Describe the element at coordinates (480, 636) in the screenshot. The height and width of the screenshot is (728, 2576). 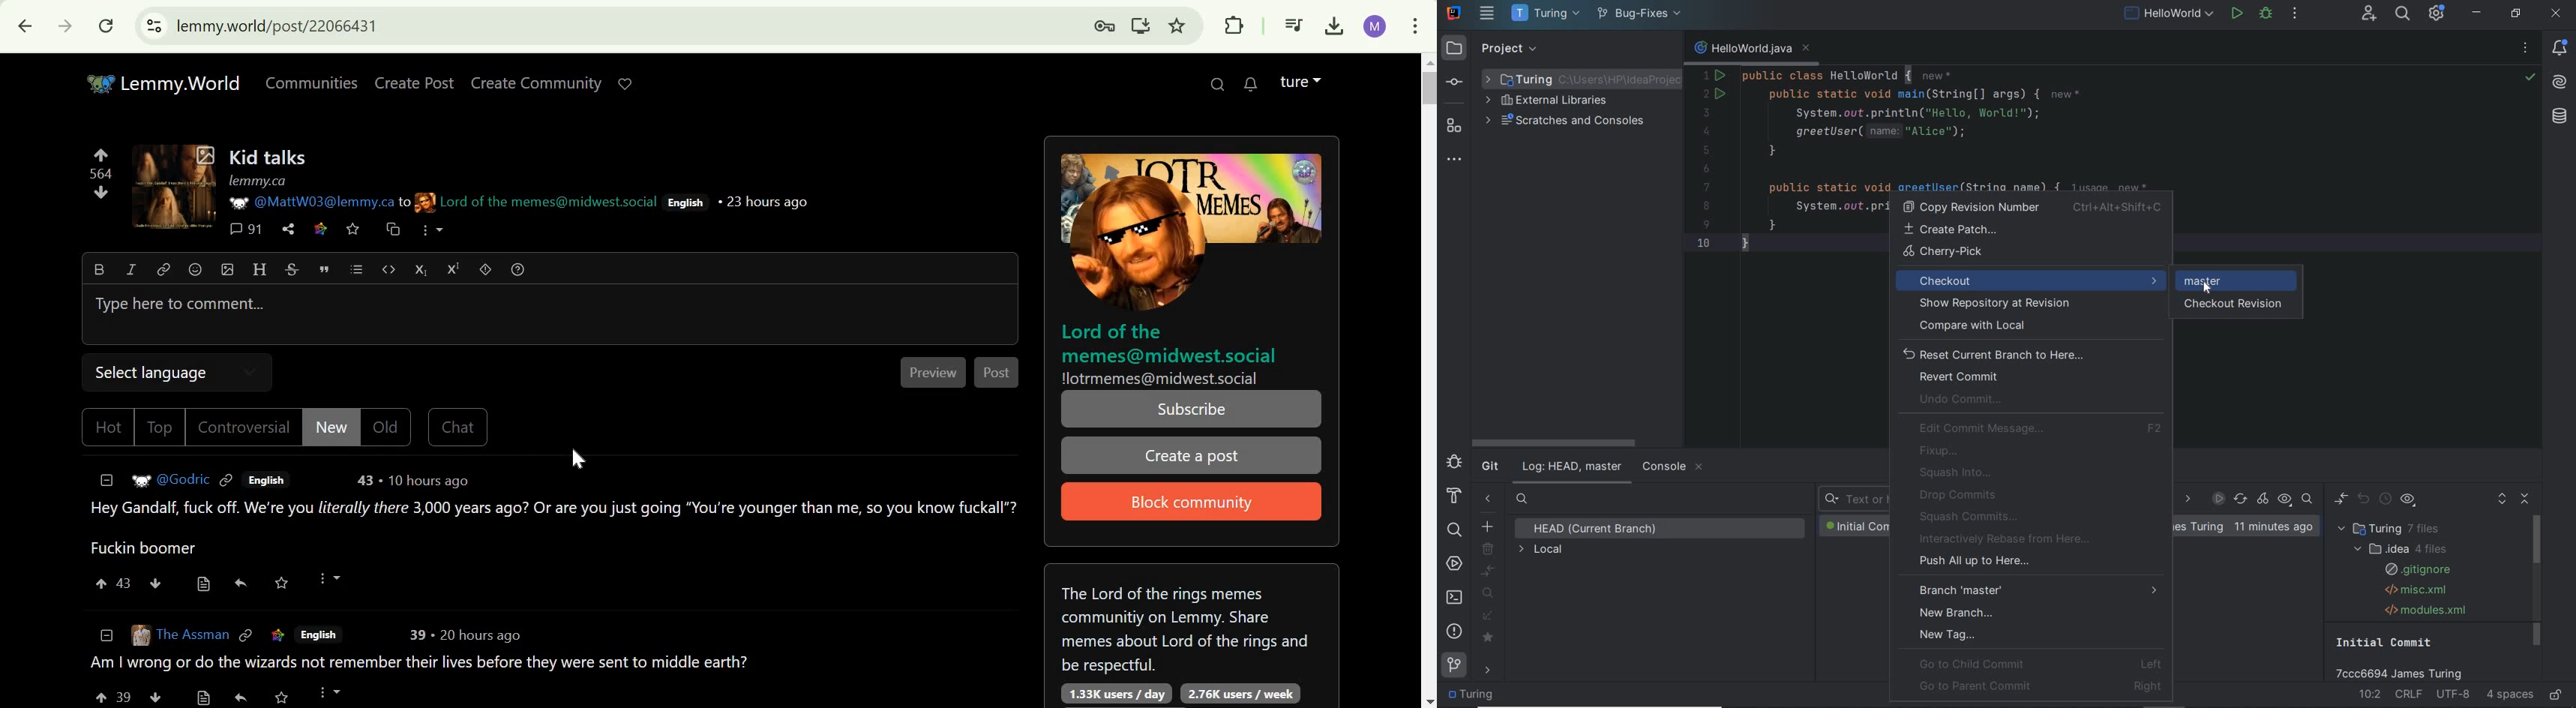
I see `21 hours ago` at that location.